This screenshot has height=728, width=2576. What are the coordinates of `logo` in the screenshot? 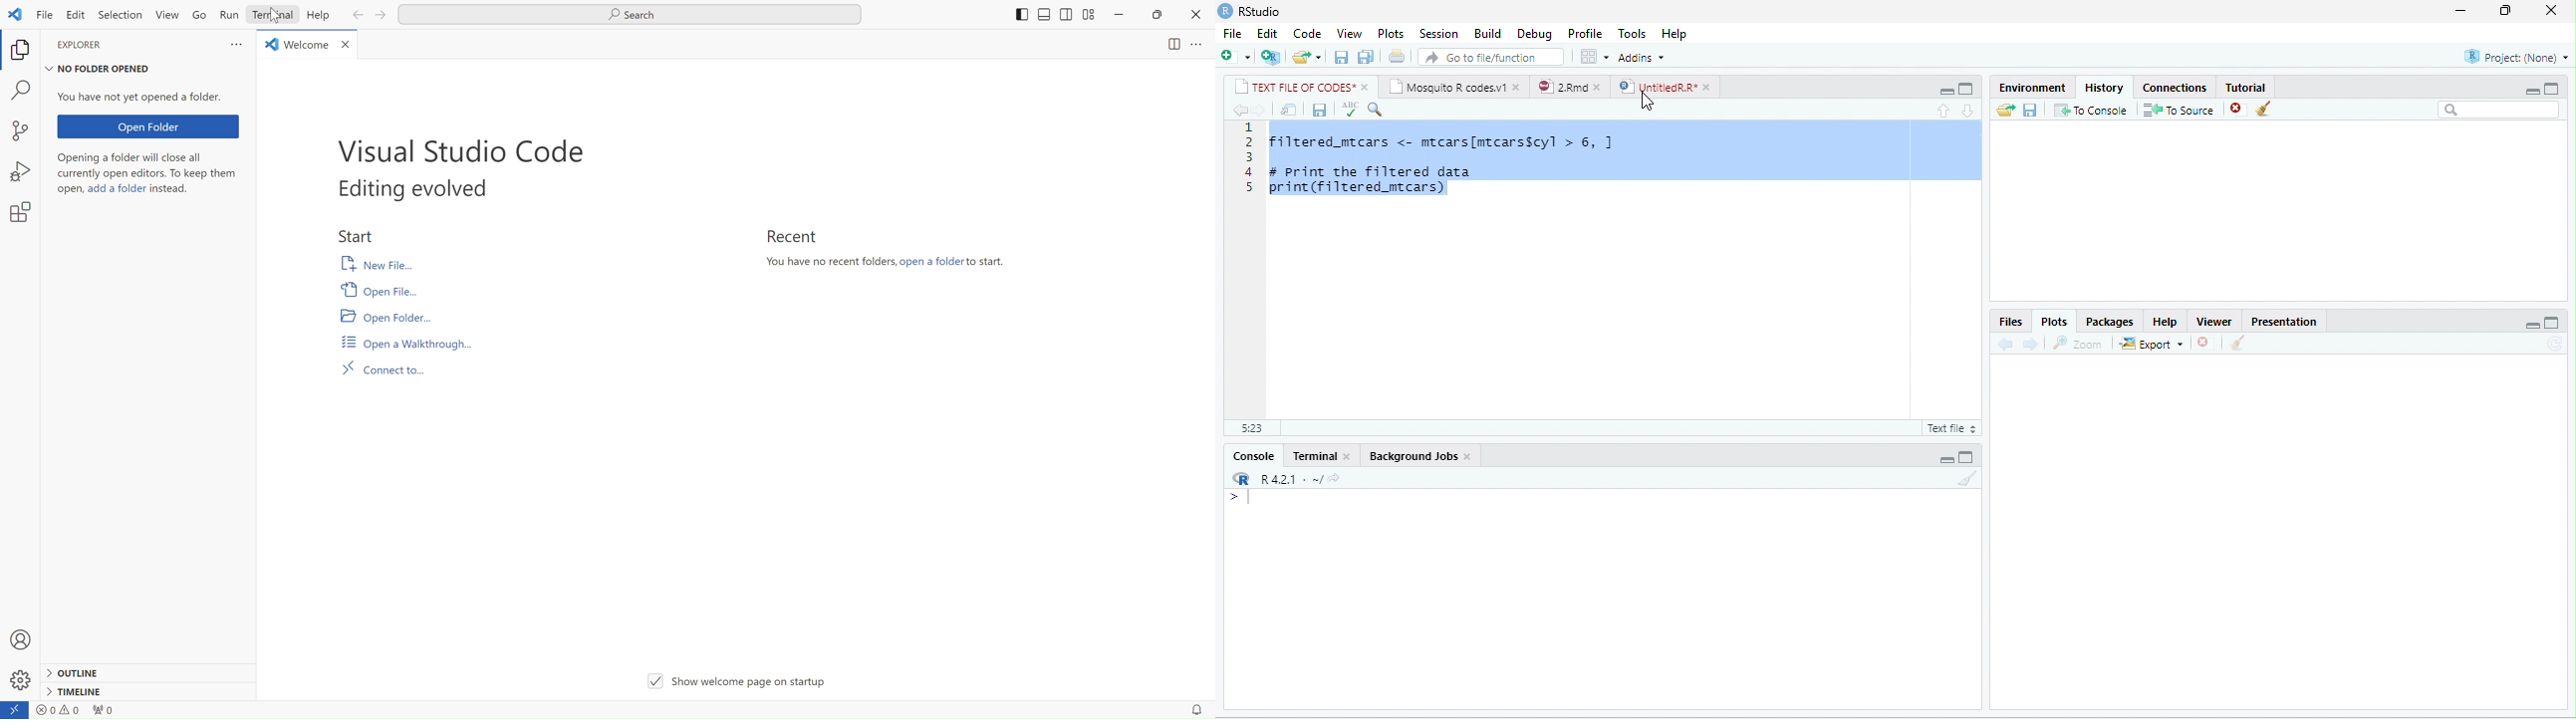 It's located at (1225, 11).